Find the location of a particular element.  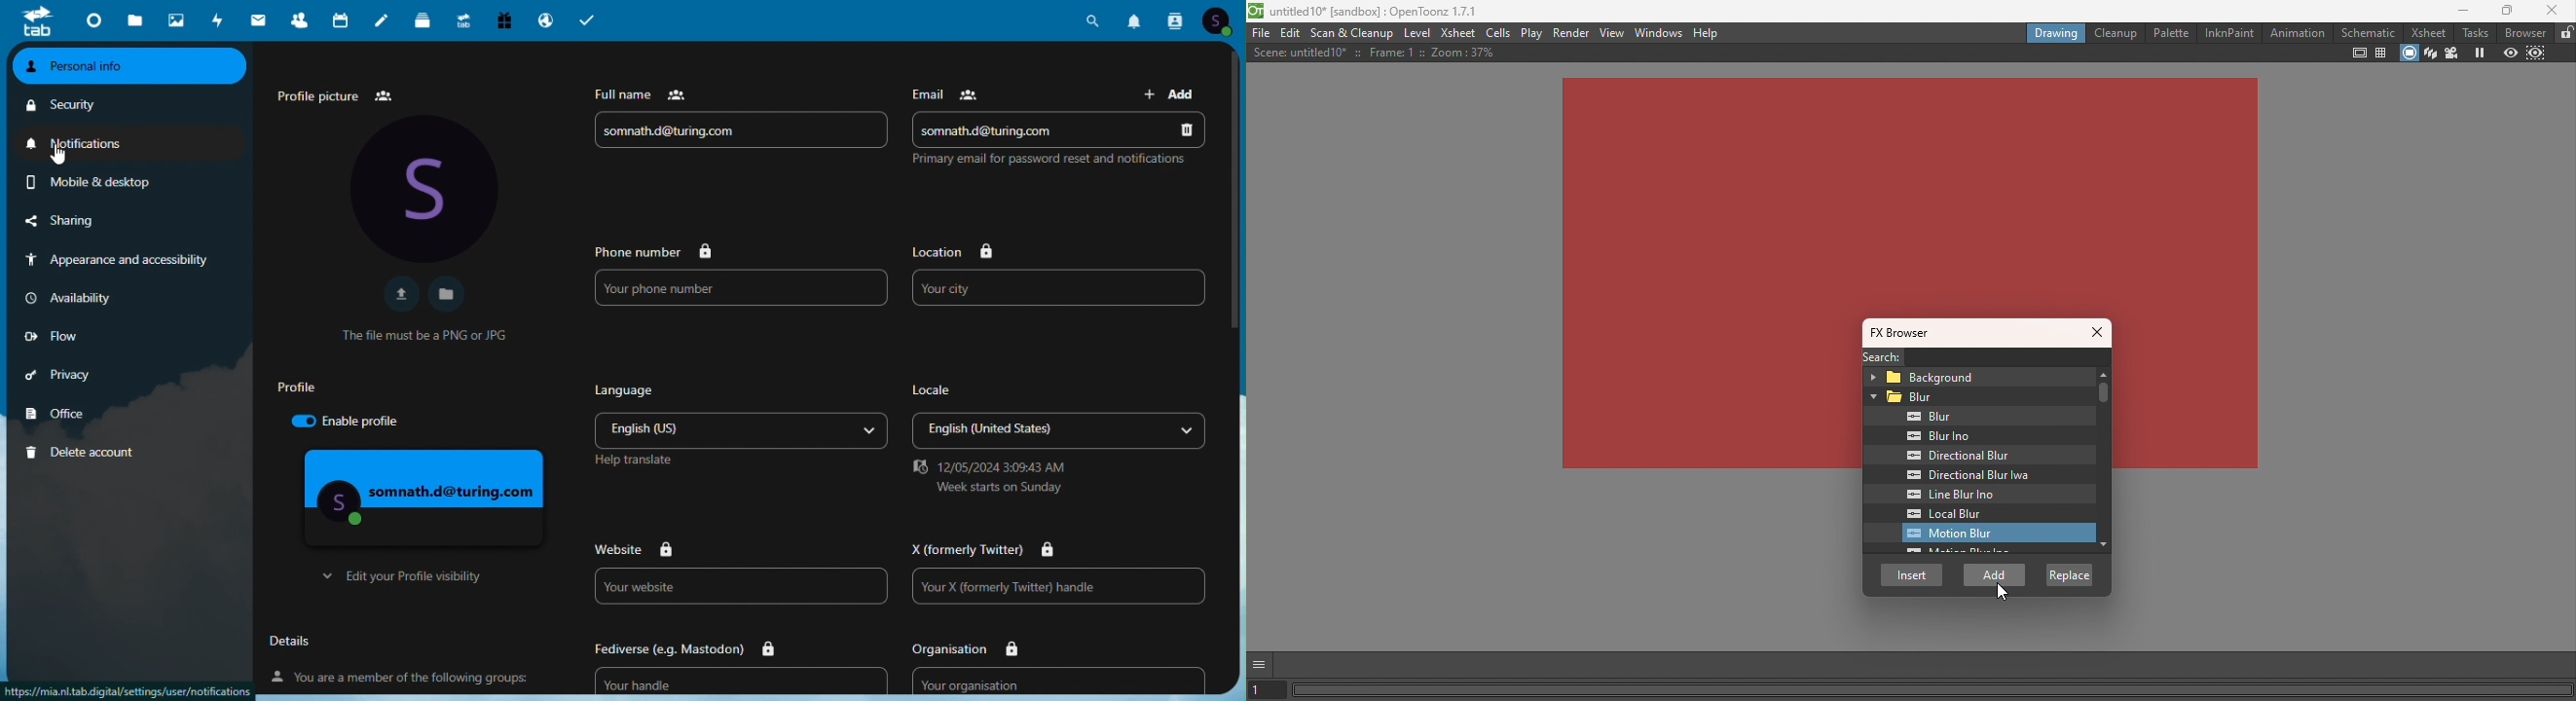

Profile visibility is located at coordinates (423, 519).